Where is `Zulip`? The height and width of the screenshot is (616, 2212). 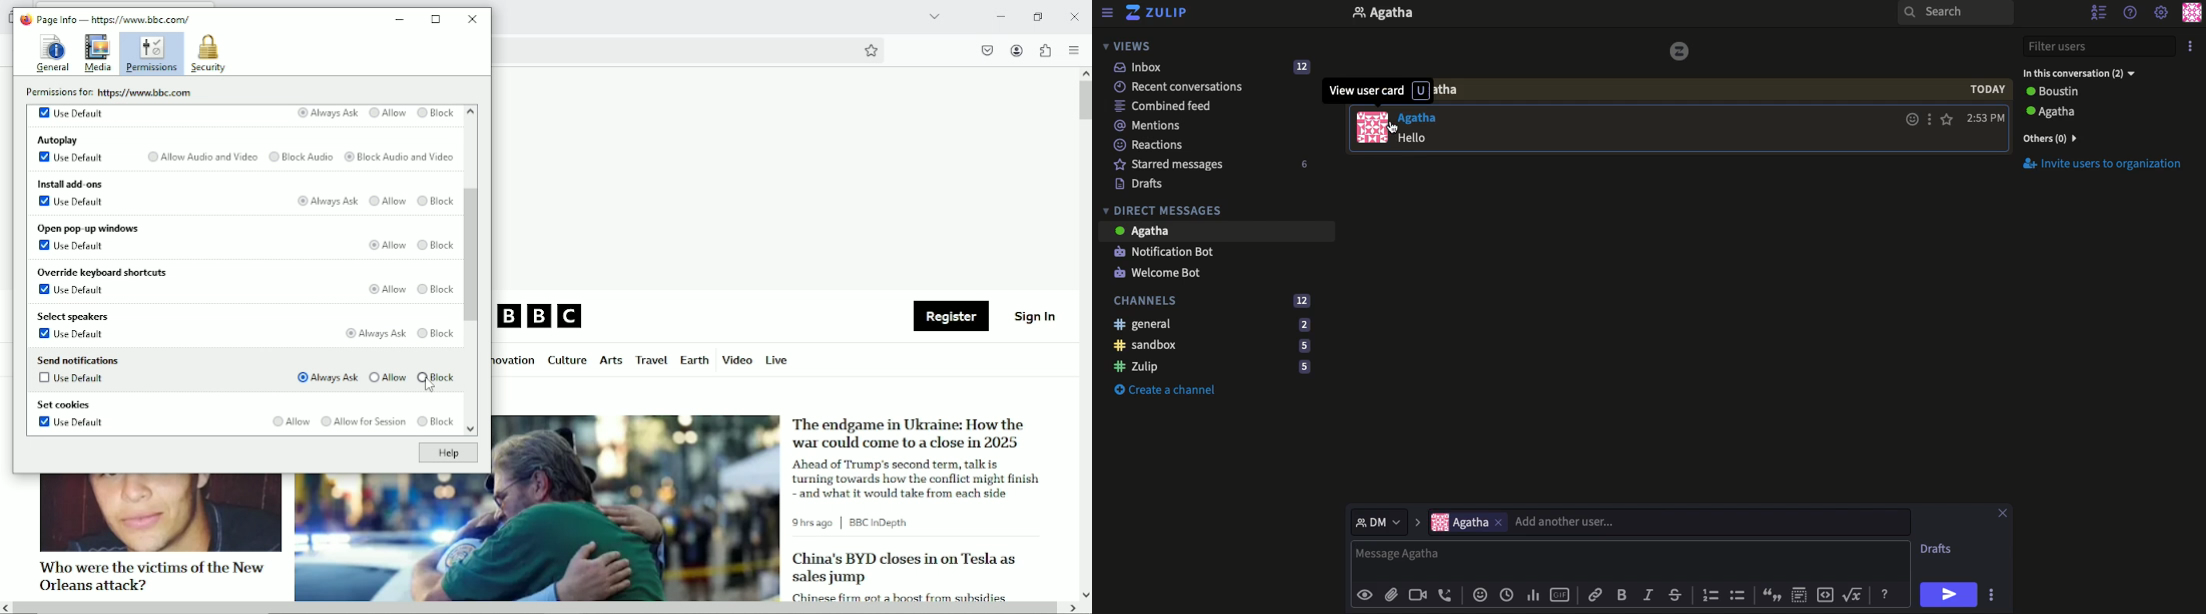
Zulip is located at coordinates (1160, 13).